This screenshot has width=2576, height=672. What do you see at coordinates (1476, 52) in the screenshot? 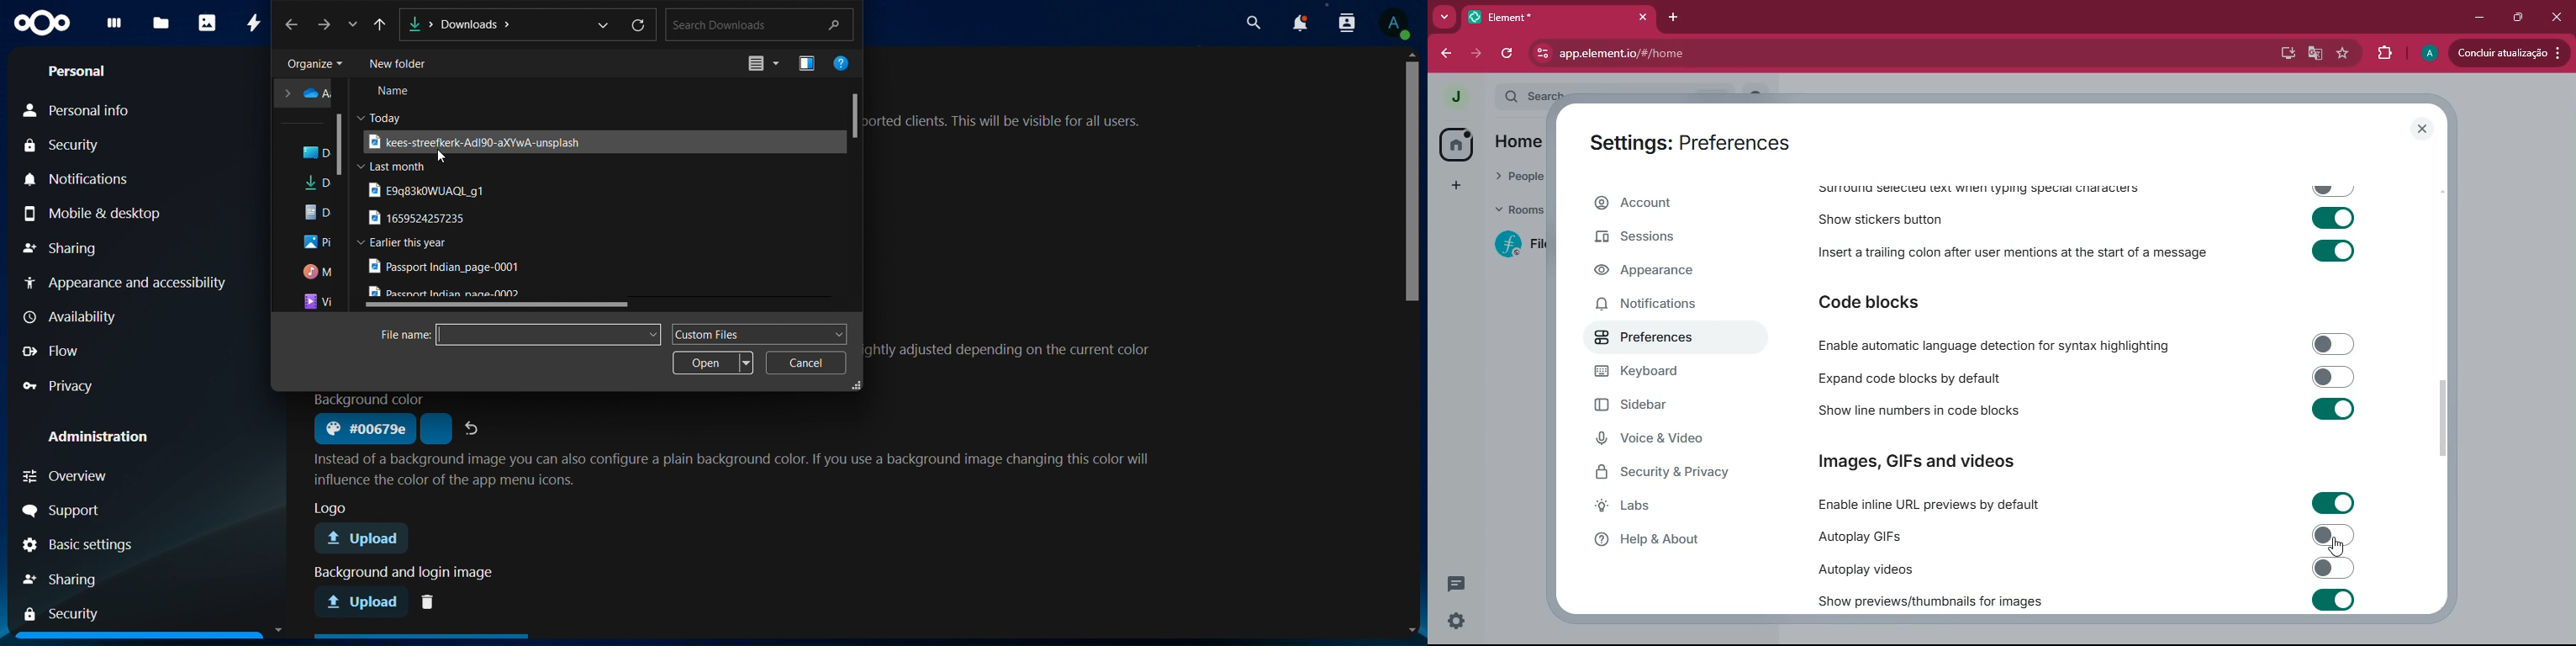
I see `forward` at bounding box center [1476, 52].